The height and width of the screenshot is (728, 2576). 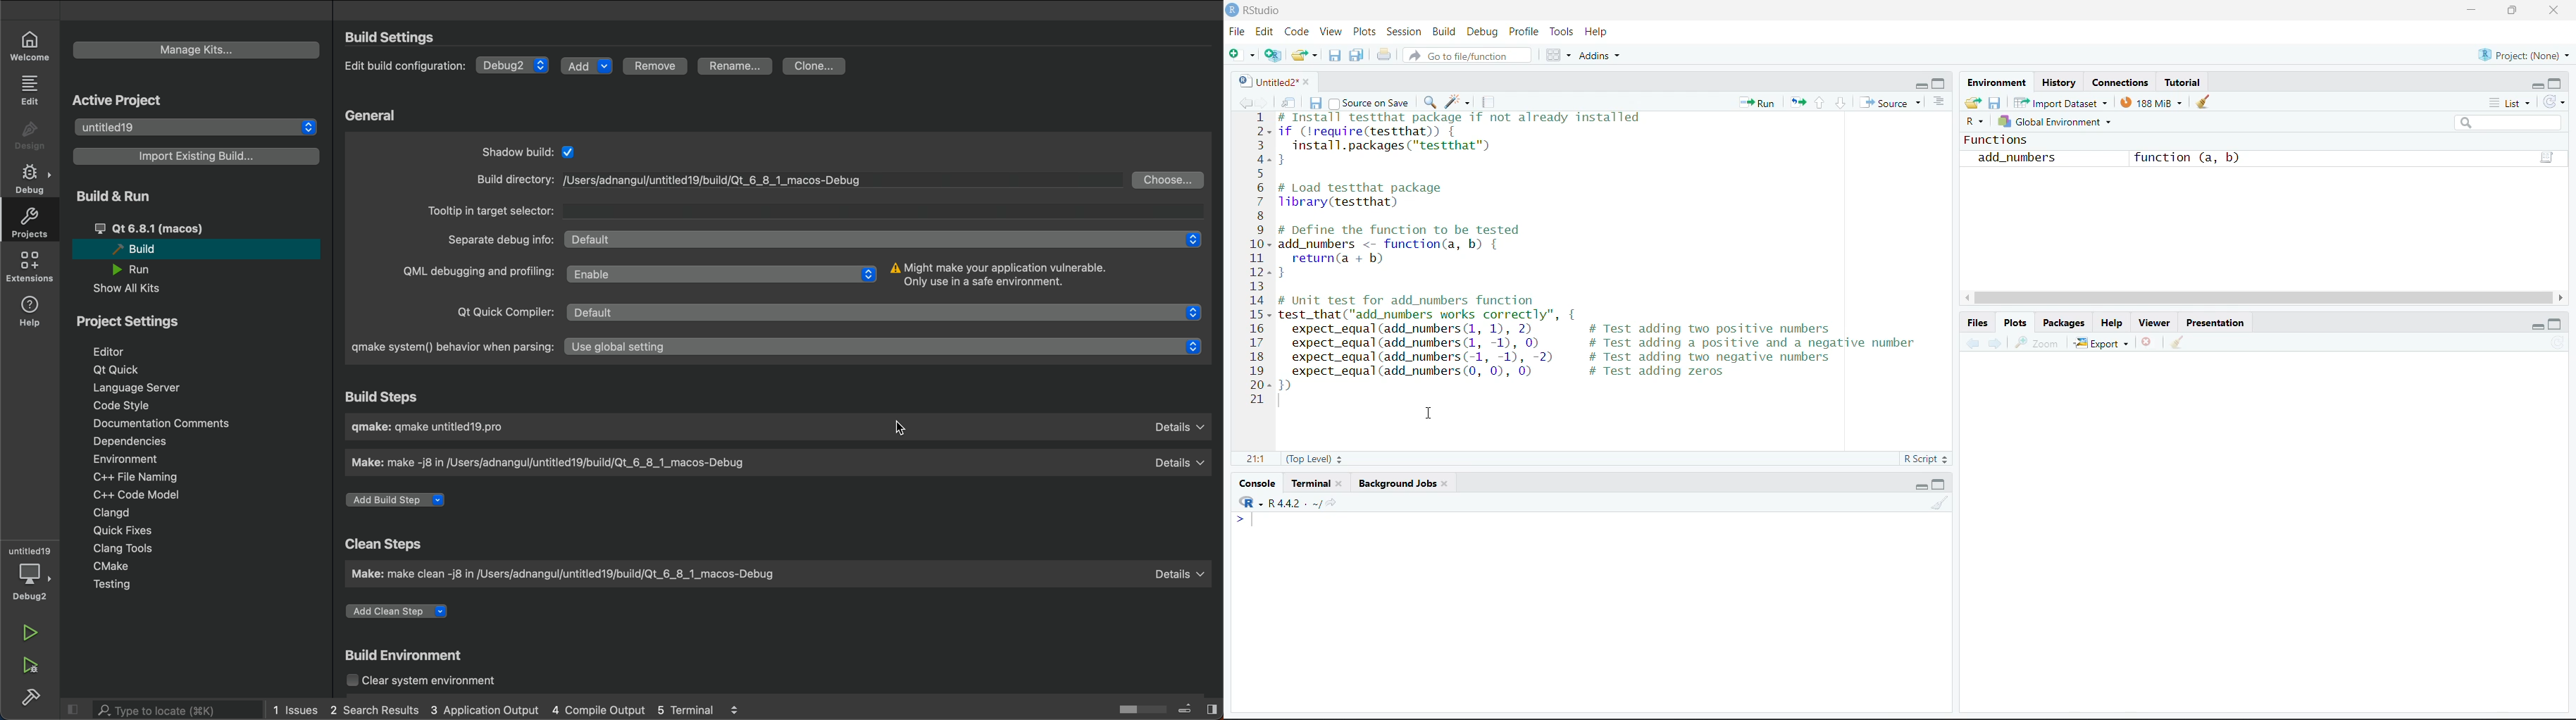 I want to click on compile report, so click(x=1486, y=102).